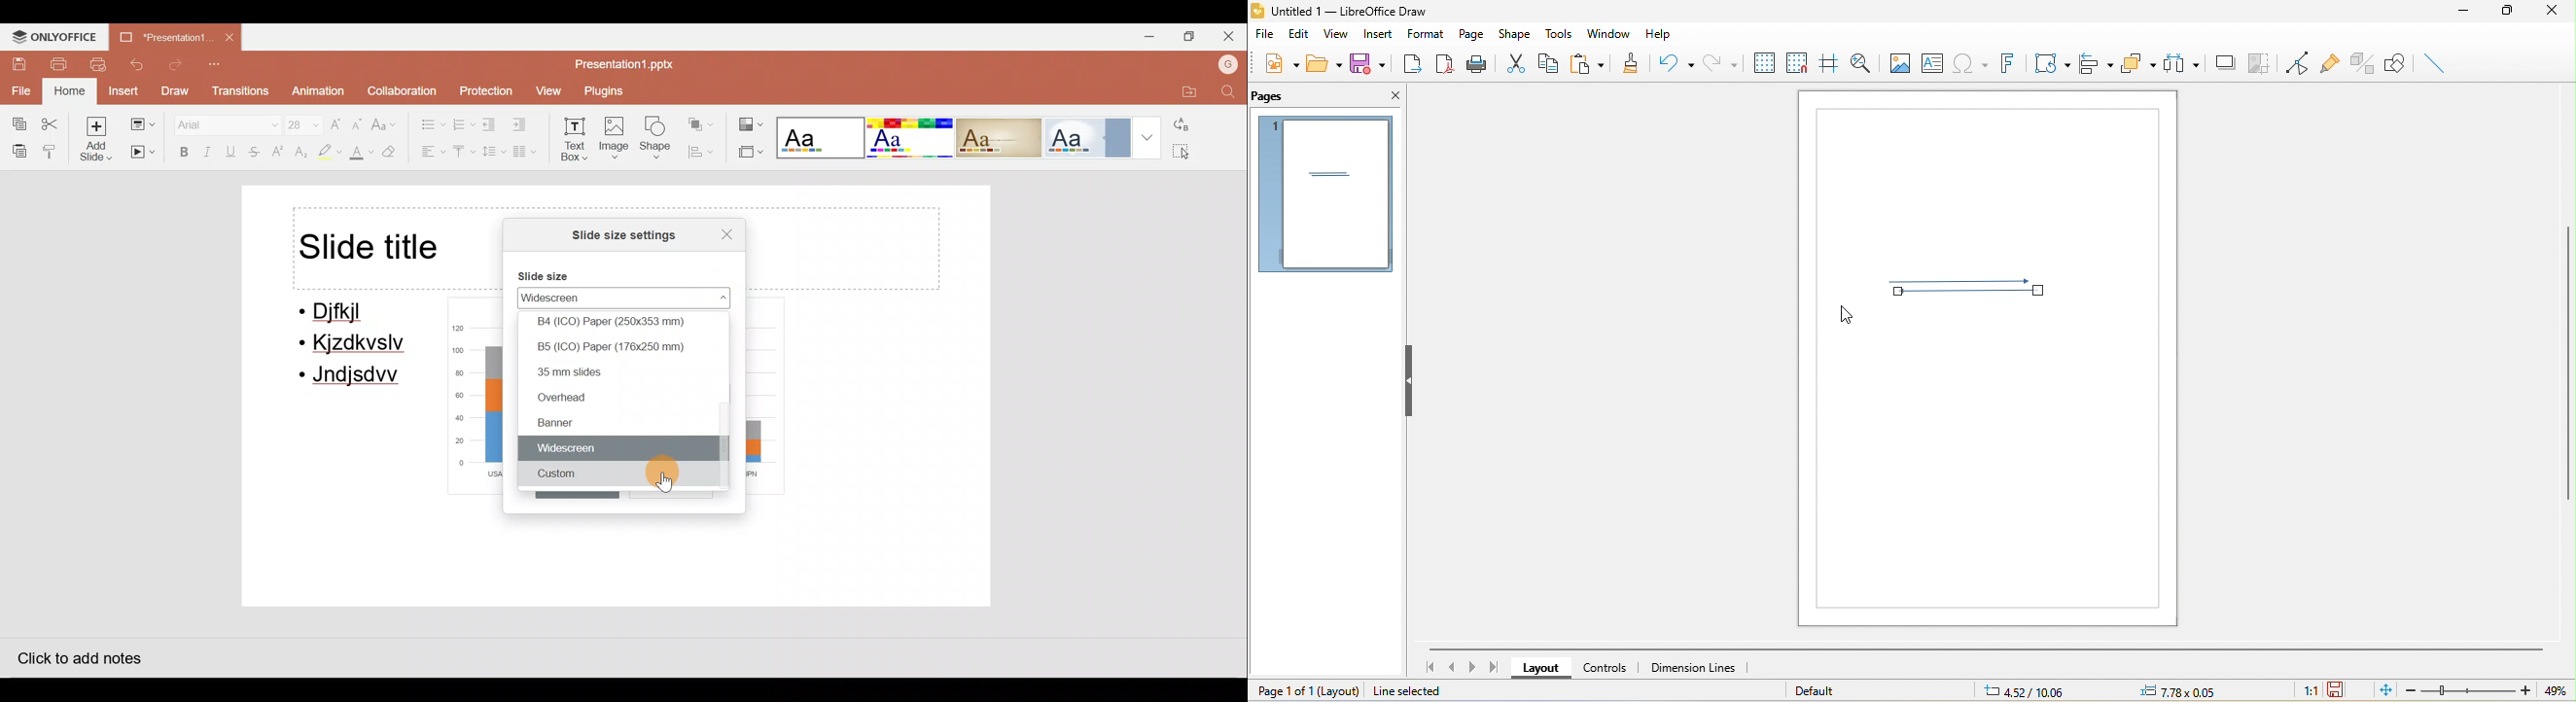 This screenshot has height=728, width=2576. What do you see at coordinates (1187, 124) in the screenshot?
I see `Replace` at bounding box center [1187, 124].